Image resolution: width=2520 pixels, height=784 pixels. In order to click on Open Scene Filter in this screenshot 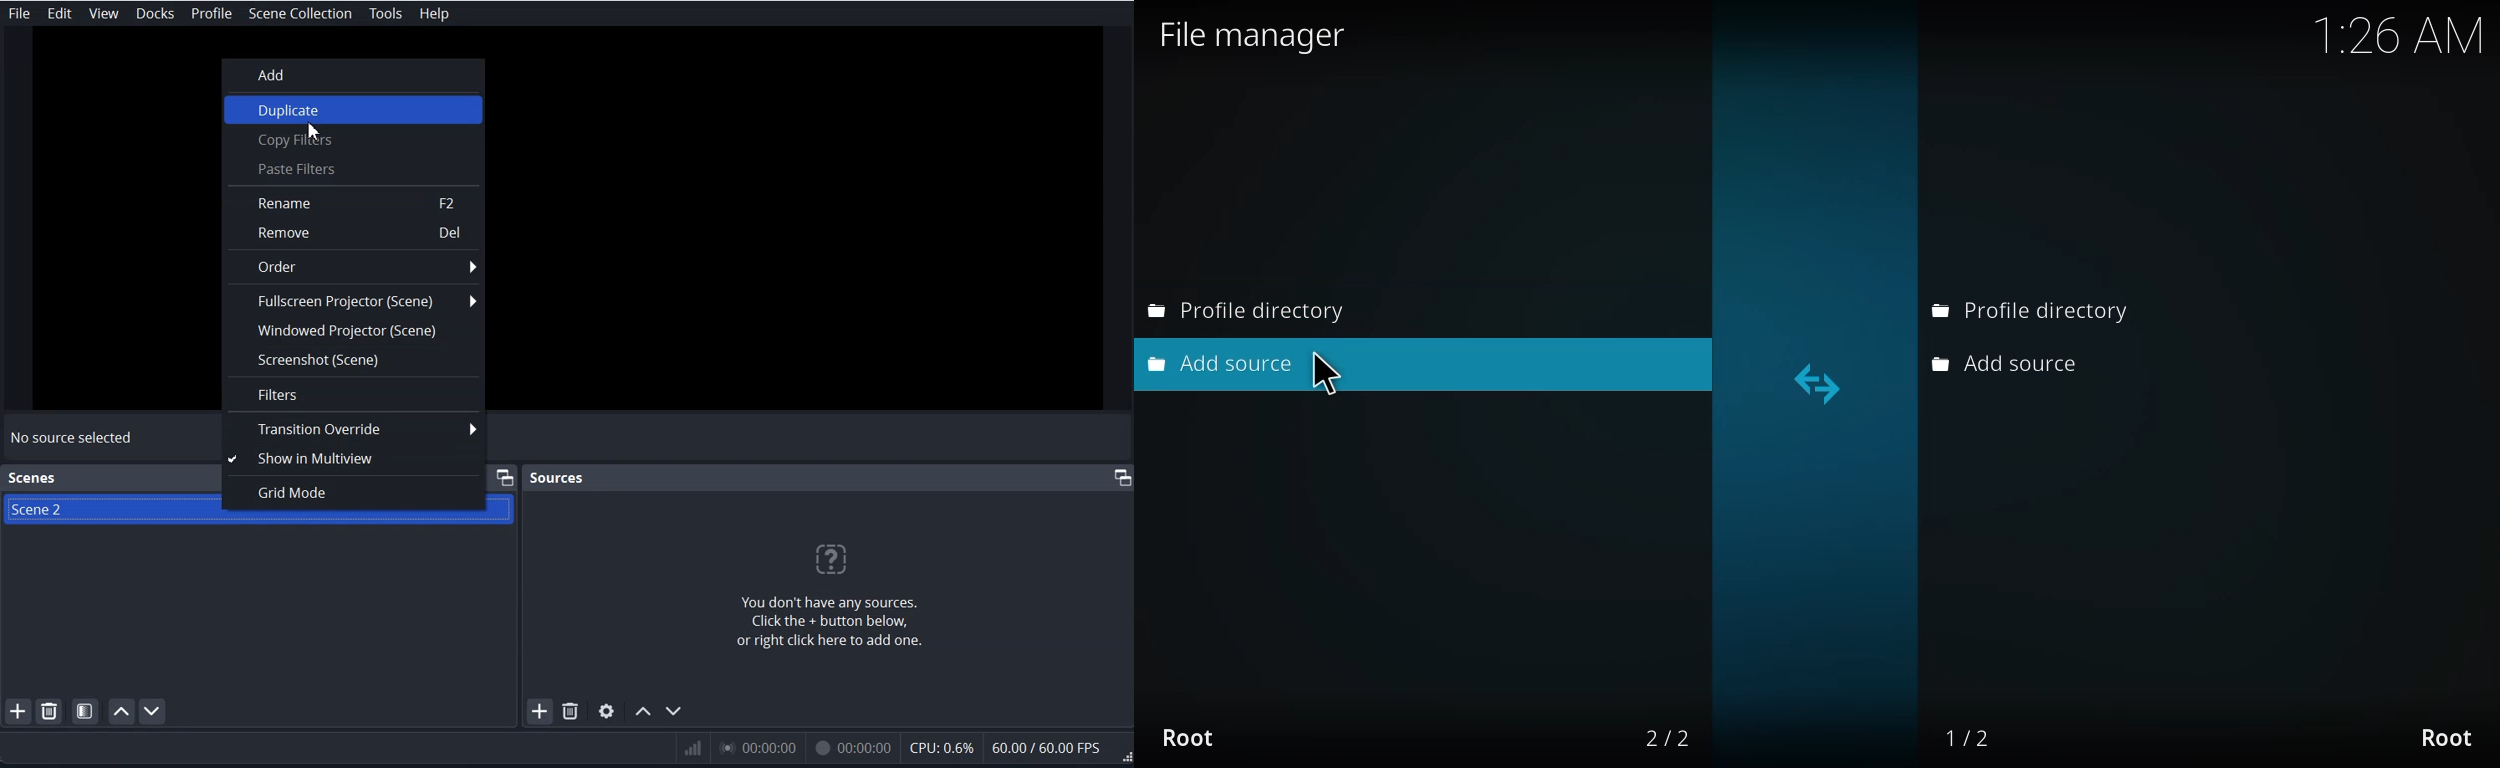, I will do `click(85, 711)`.